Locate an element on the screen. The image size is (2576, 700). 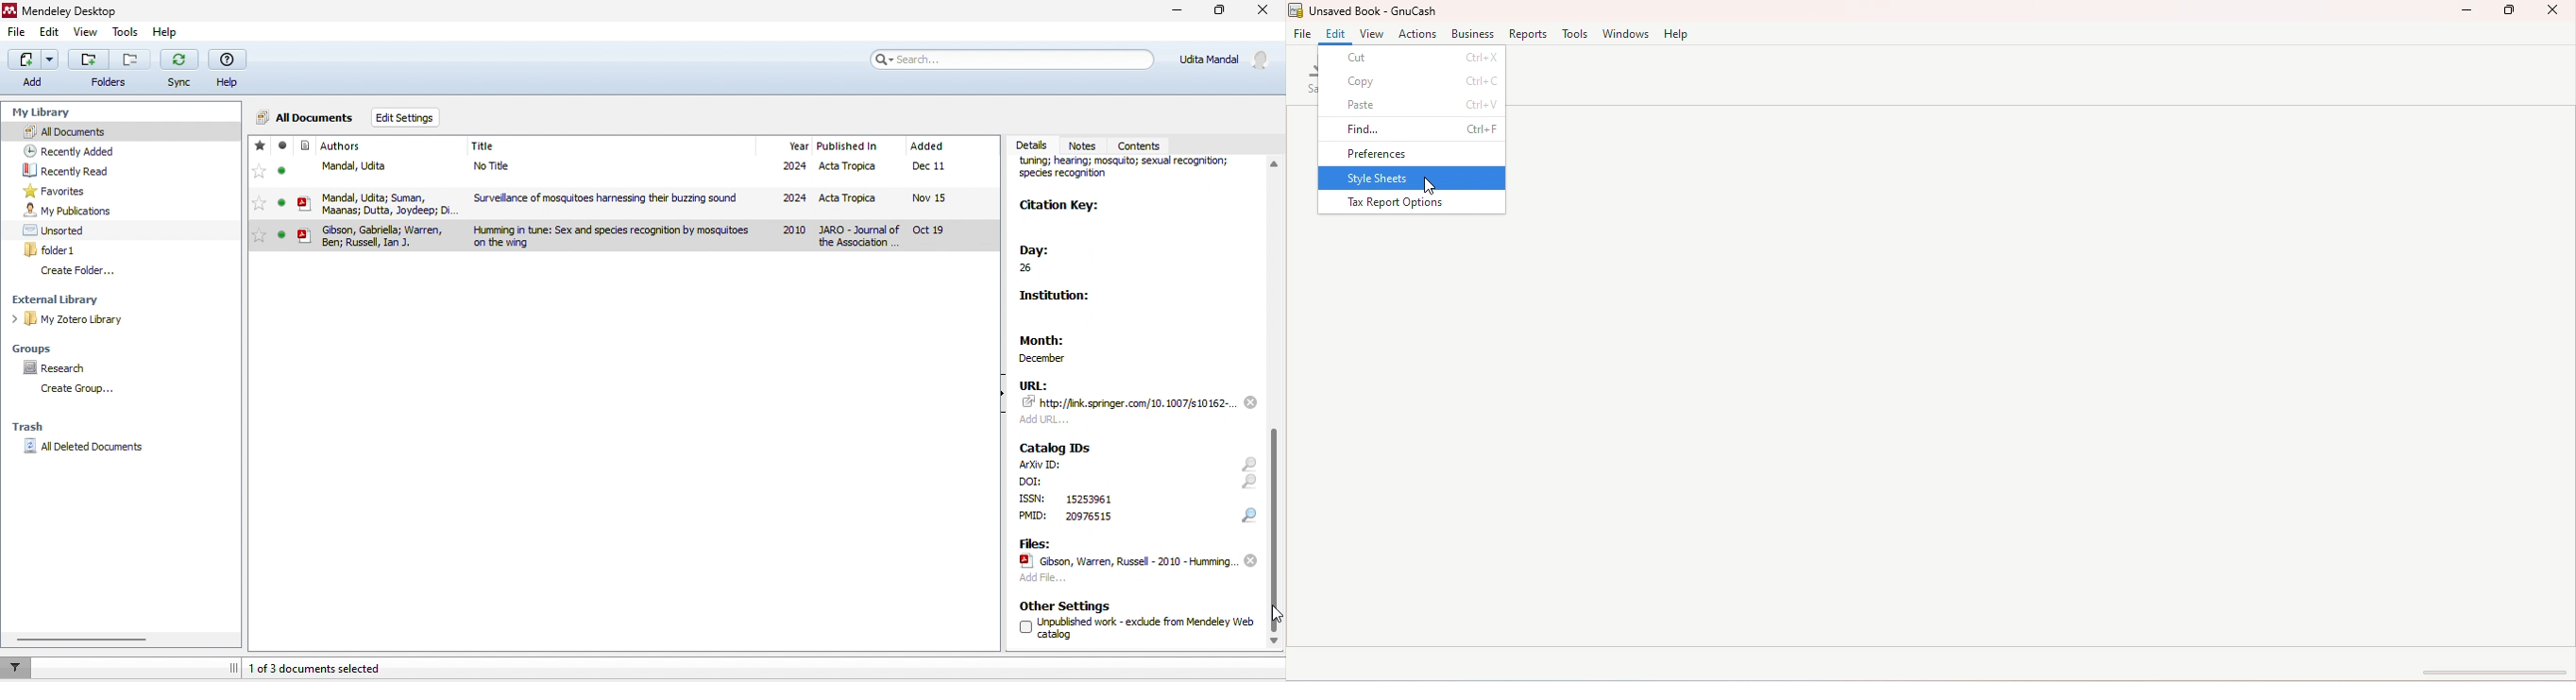
text is located at coordinates (1032, 481).